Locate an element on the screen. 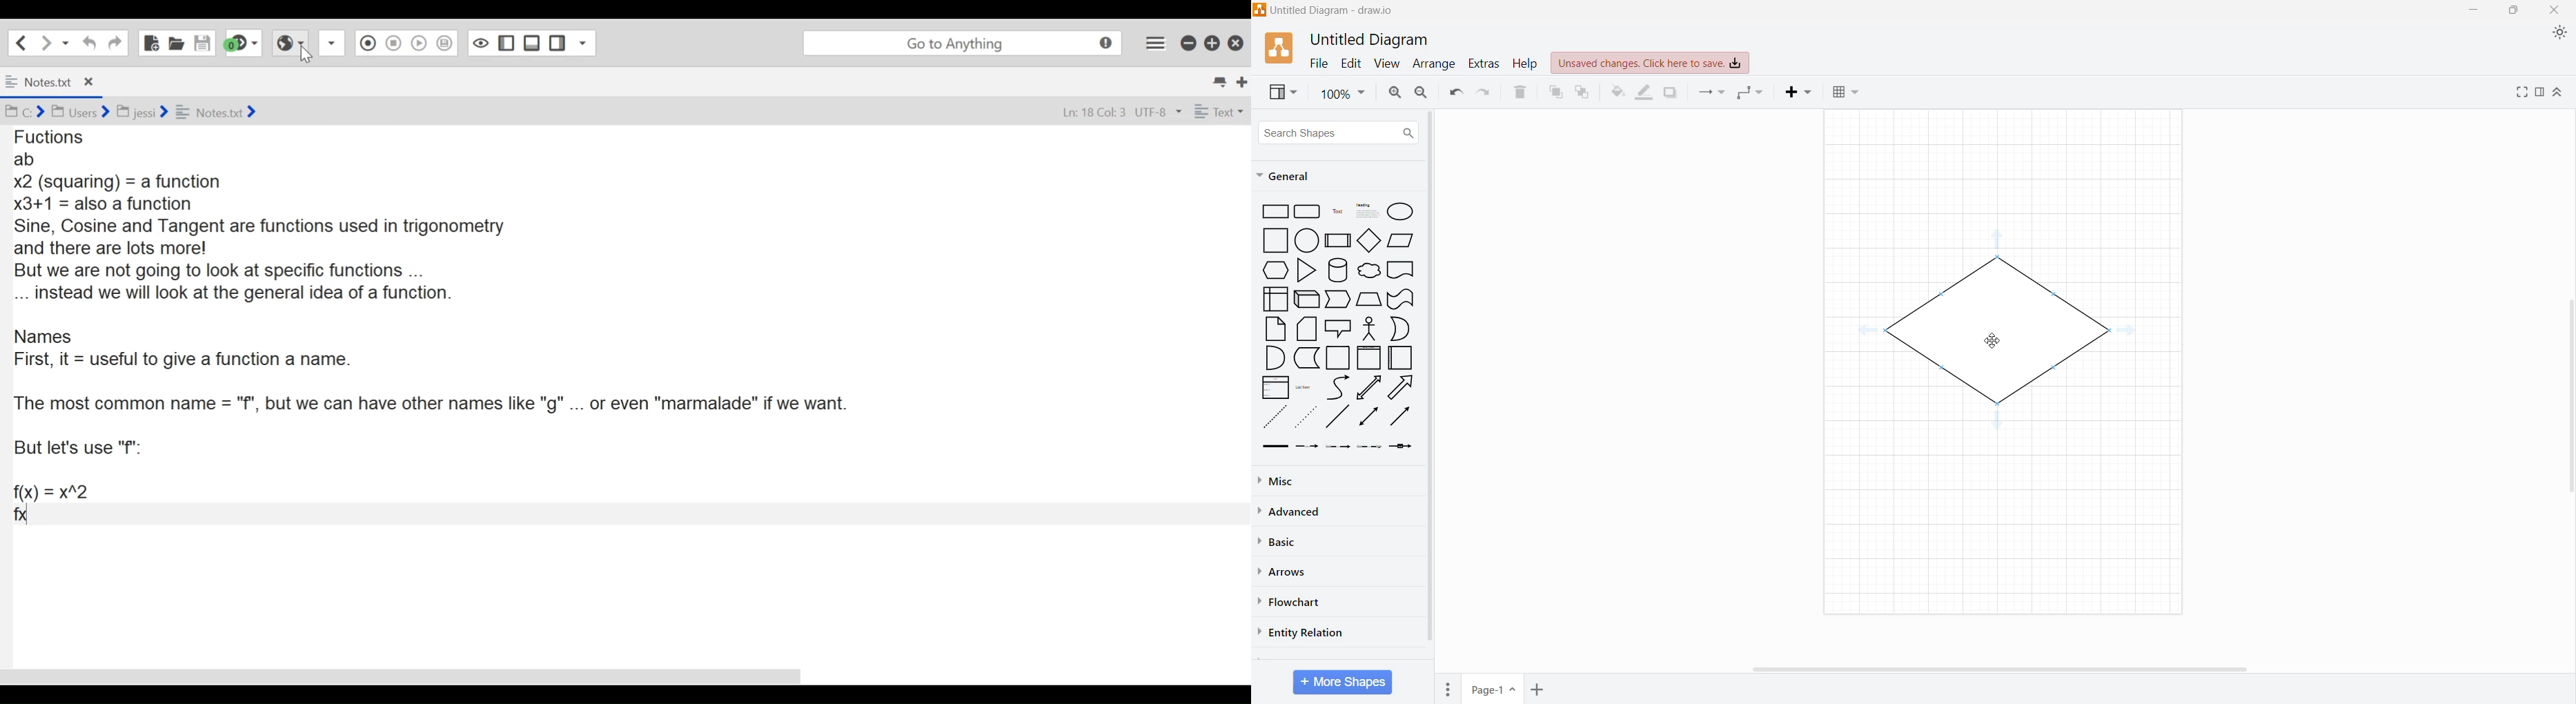 The image size is (2576, 728). jessi is located at coordinates (141, 111).